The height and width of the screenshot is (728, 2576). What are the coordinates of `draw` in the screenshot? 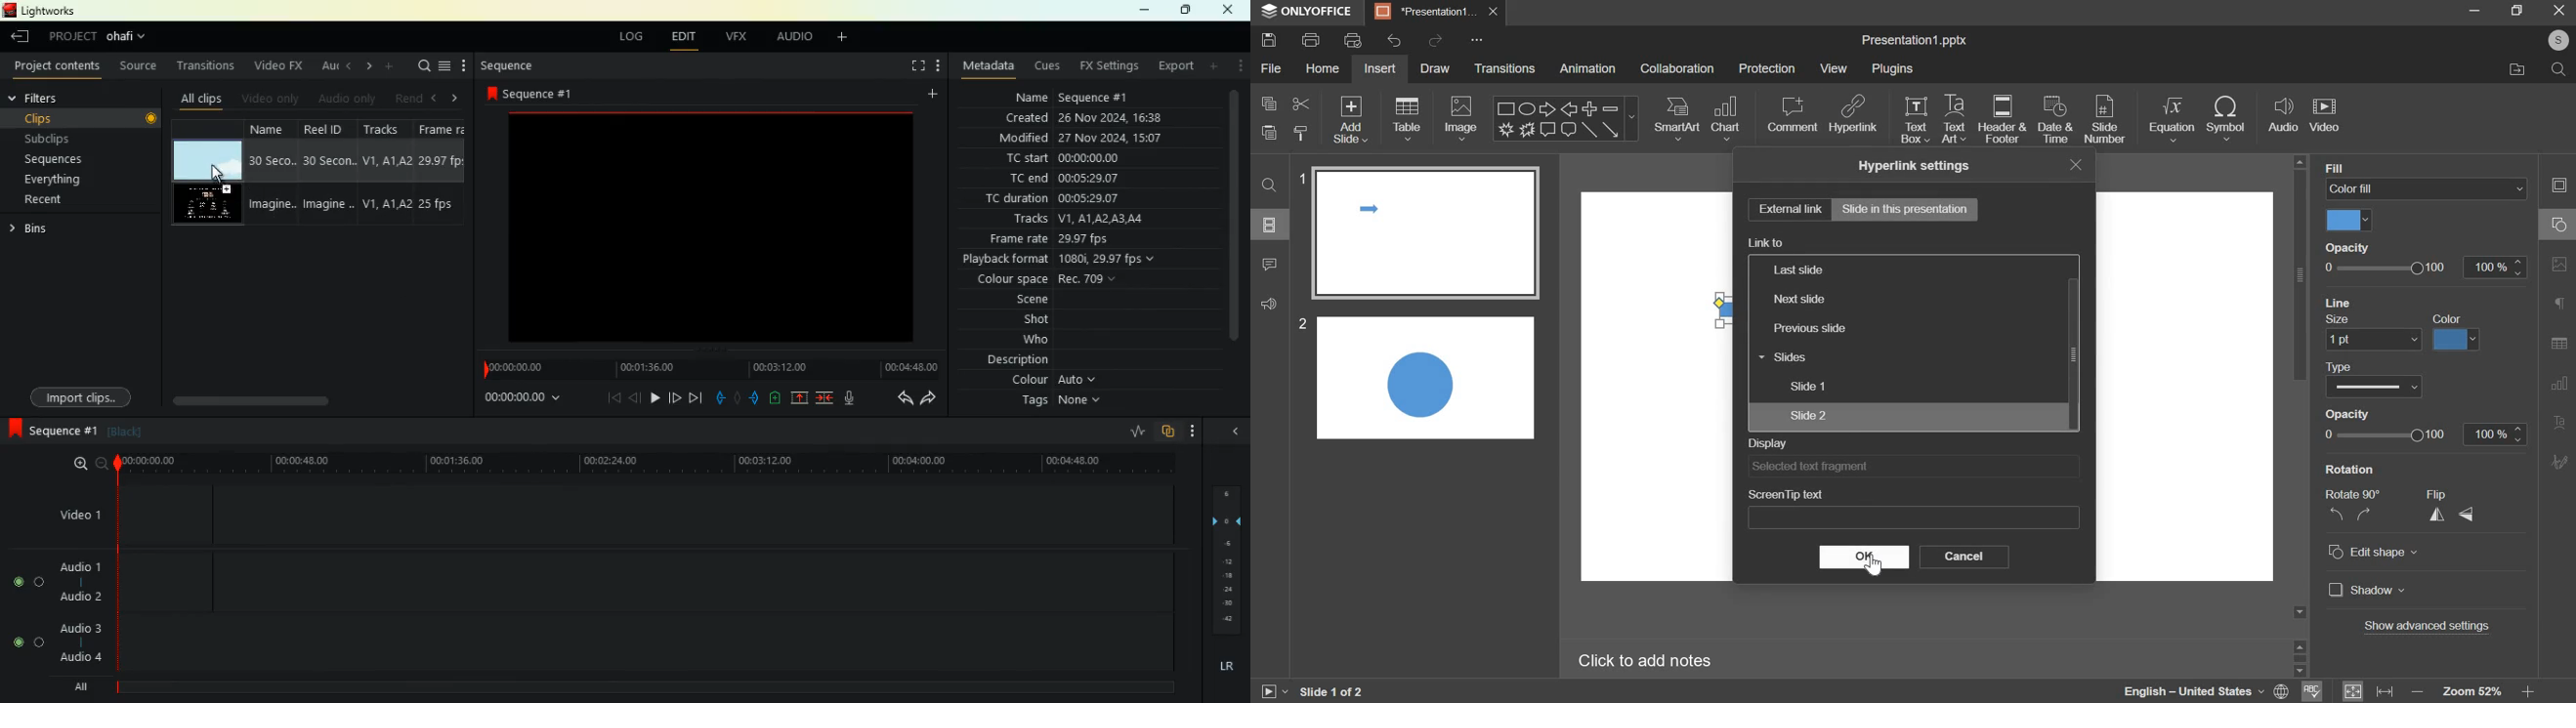 It's located at (1434, 68).